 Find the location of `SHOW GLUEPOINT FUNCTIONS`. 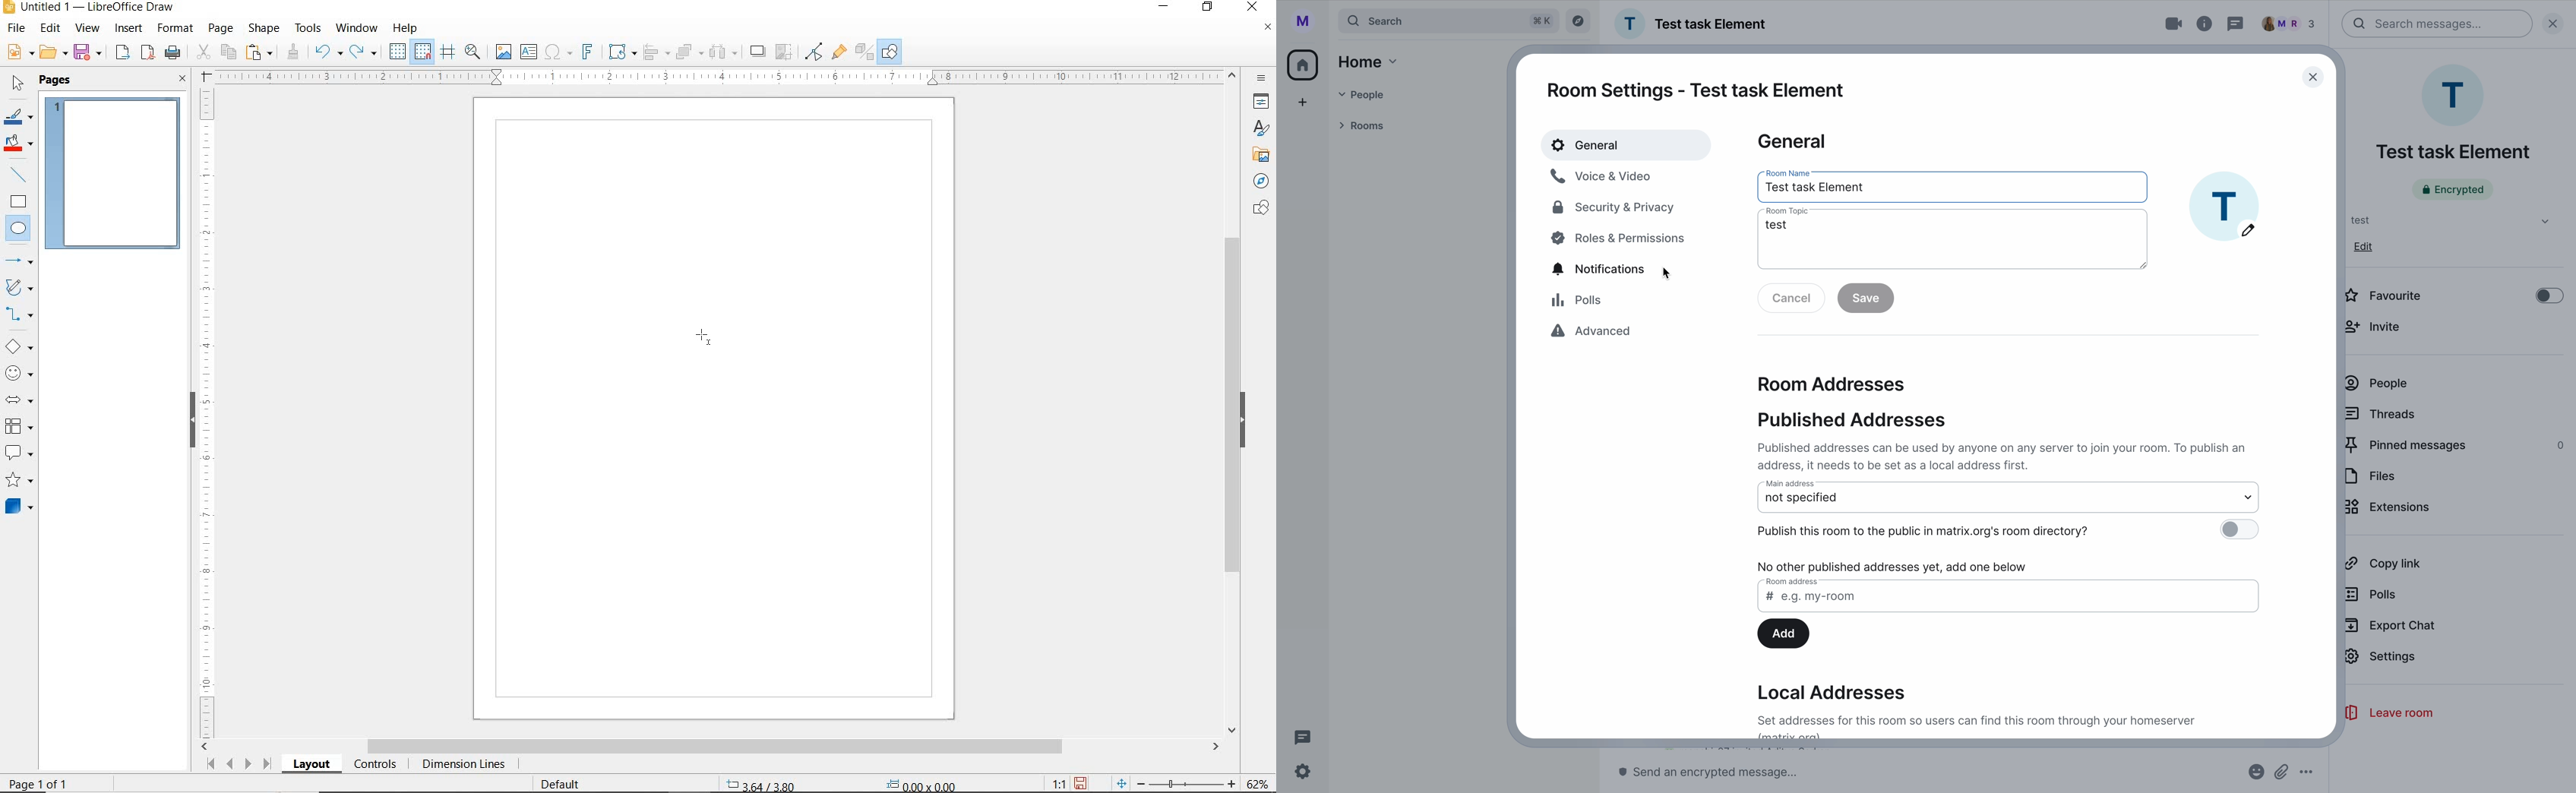

SHOW GLUEPOINT FUNCTIONS is located at coordinates (839, 52).